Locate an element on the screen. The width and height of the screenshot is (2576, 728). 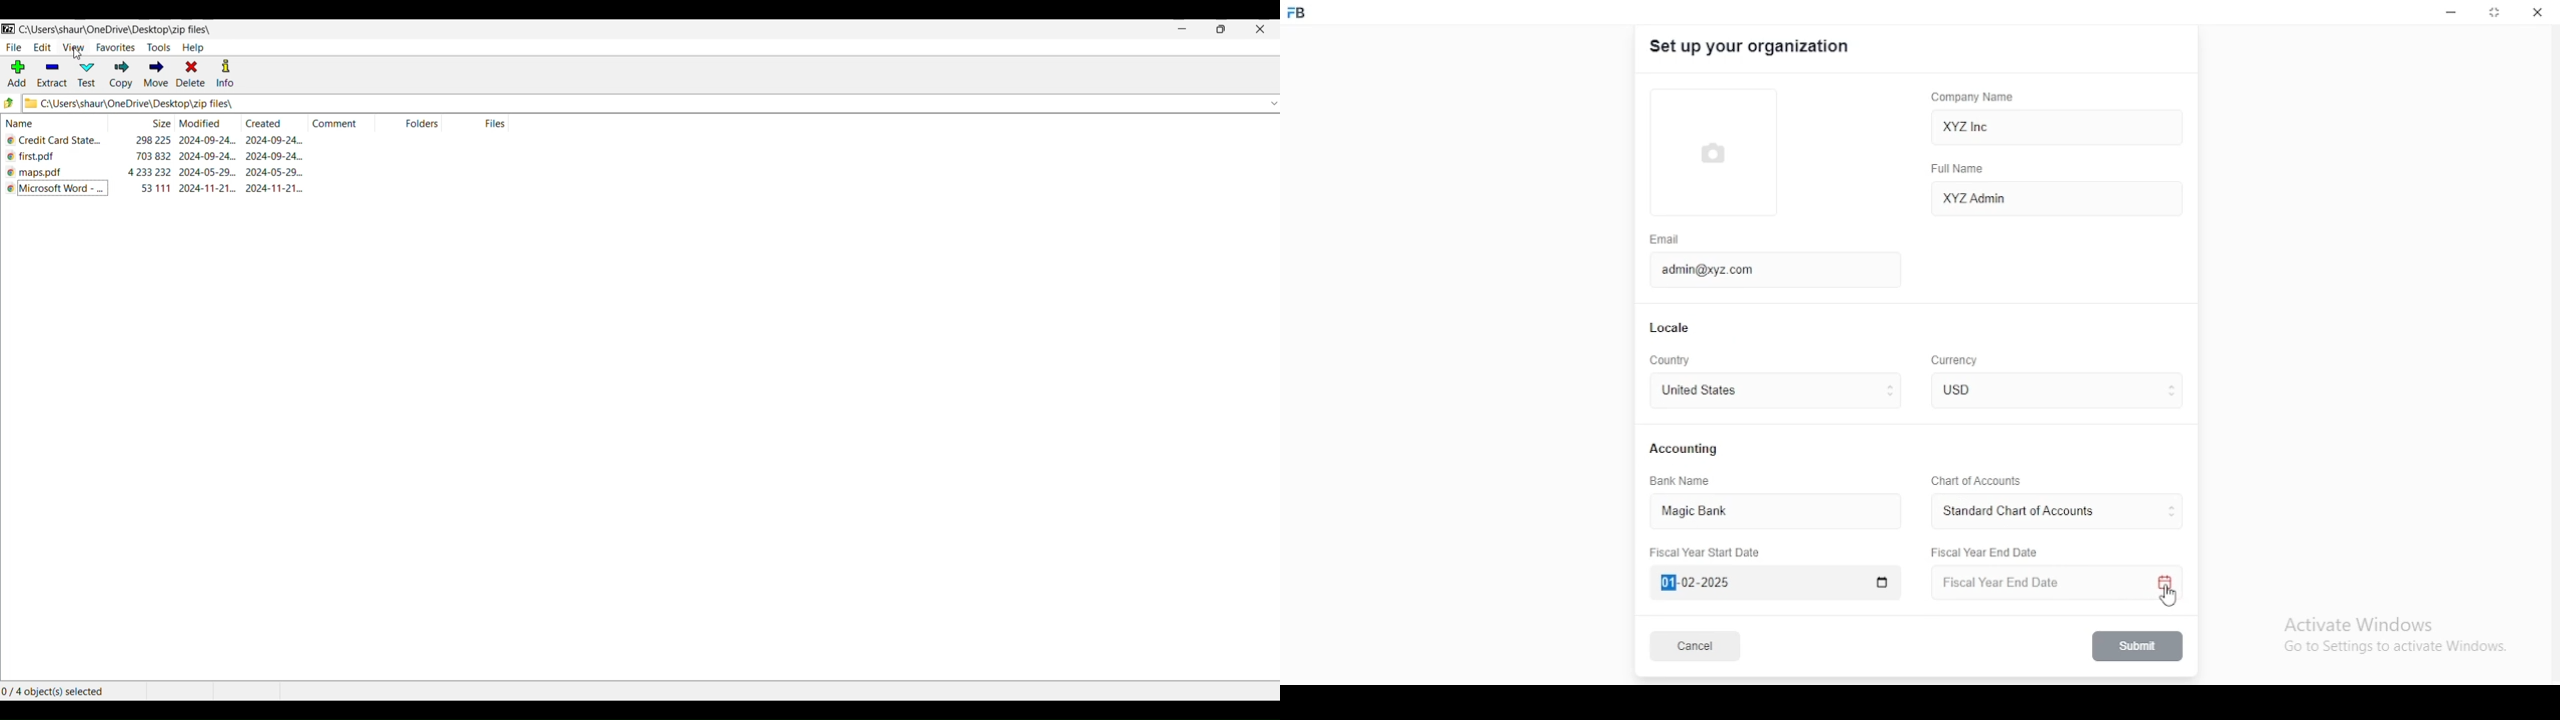
Fiscal Year End Date is located at coordinates (1986, 552).